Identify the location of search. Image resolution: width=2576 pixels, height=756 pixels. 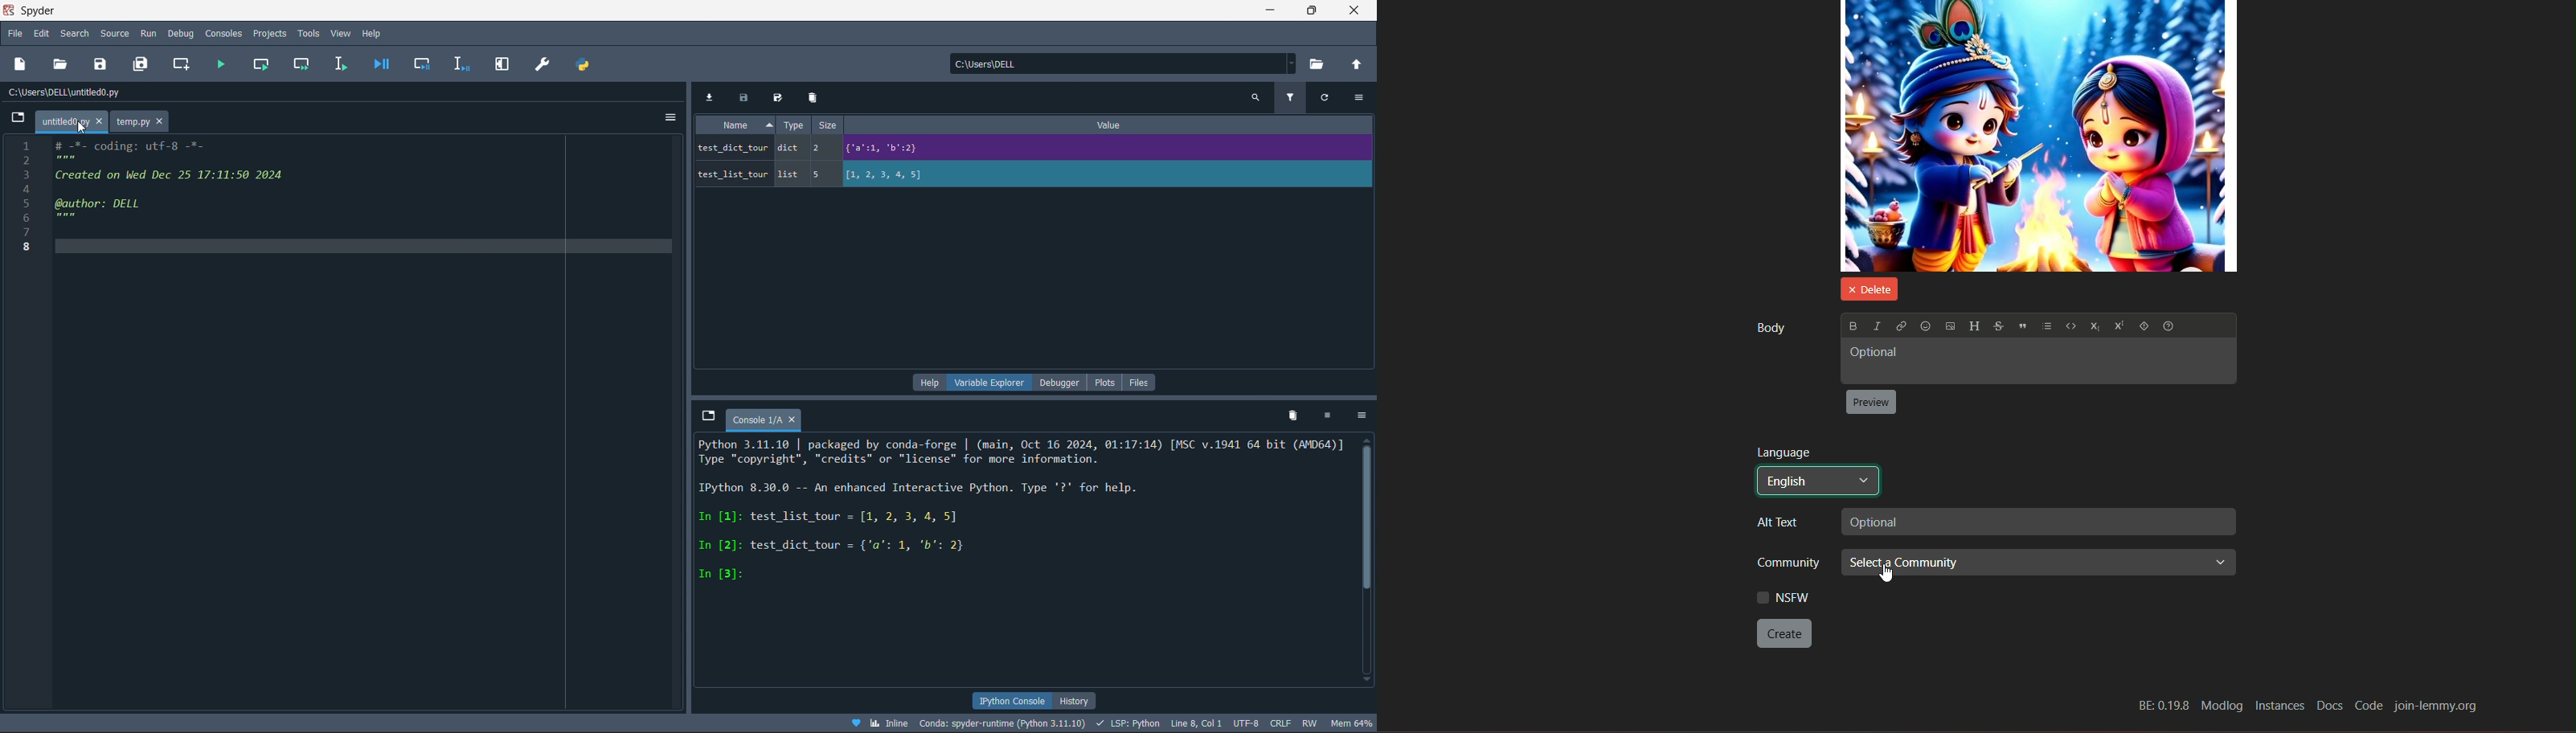
(73, 34).